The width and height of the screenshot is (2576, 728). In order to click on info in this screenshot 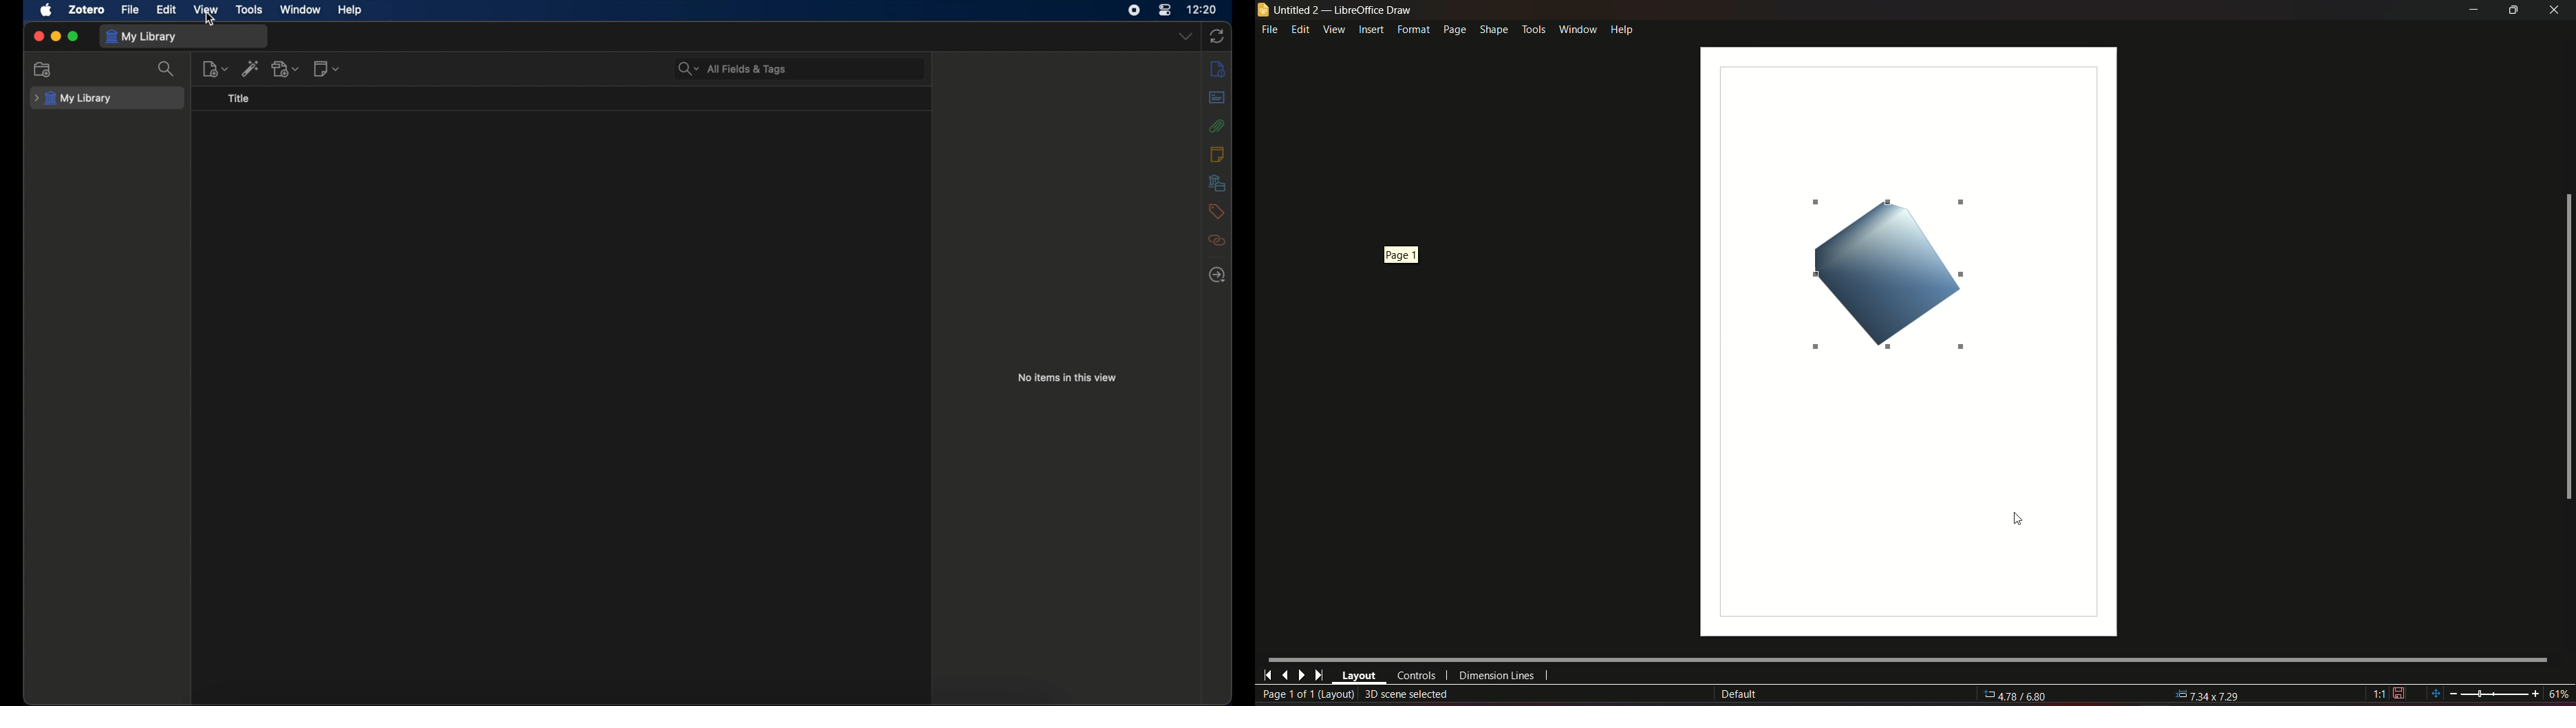, I will do `click(1218, 69)`.